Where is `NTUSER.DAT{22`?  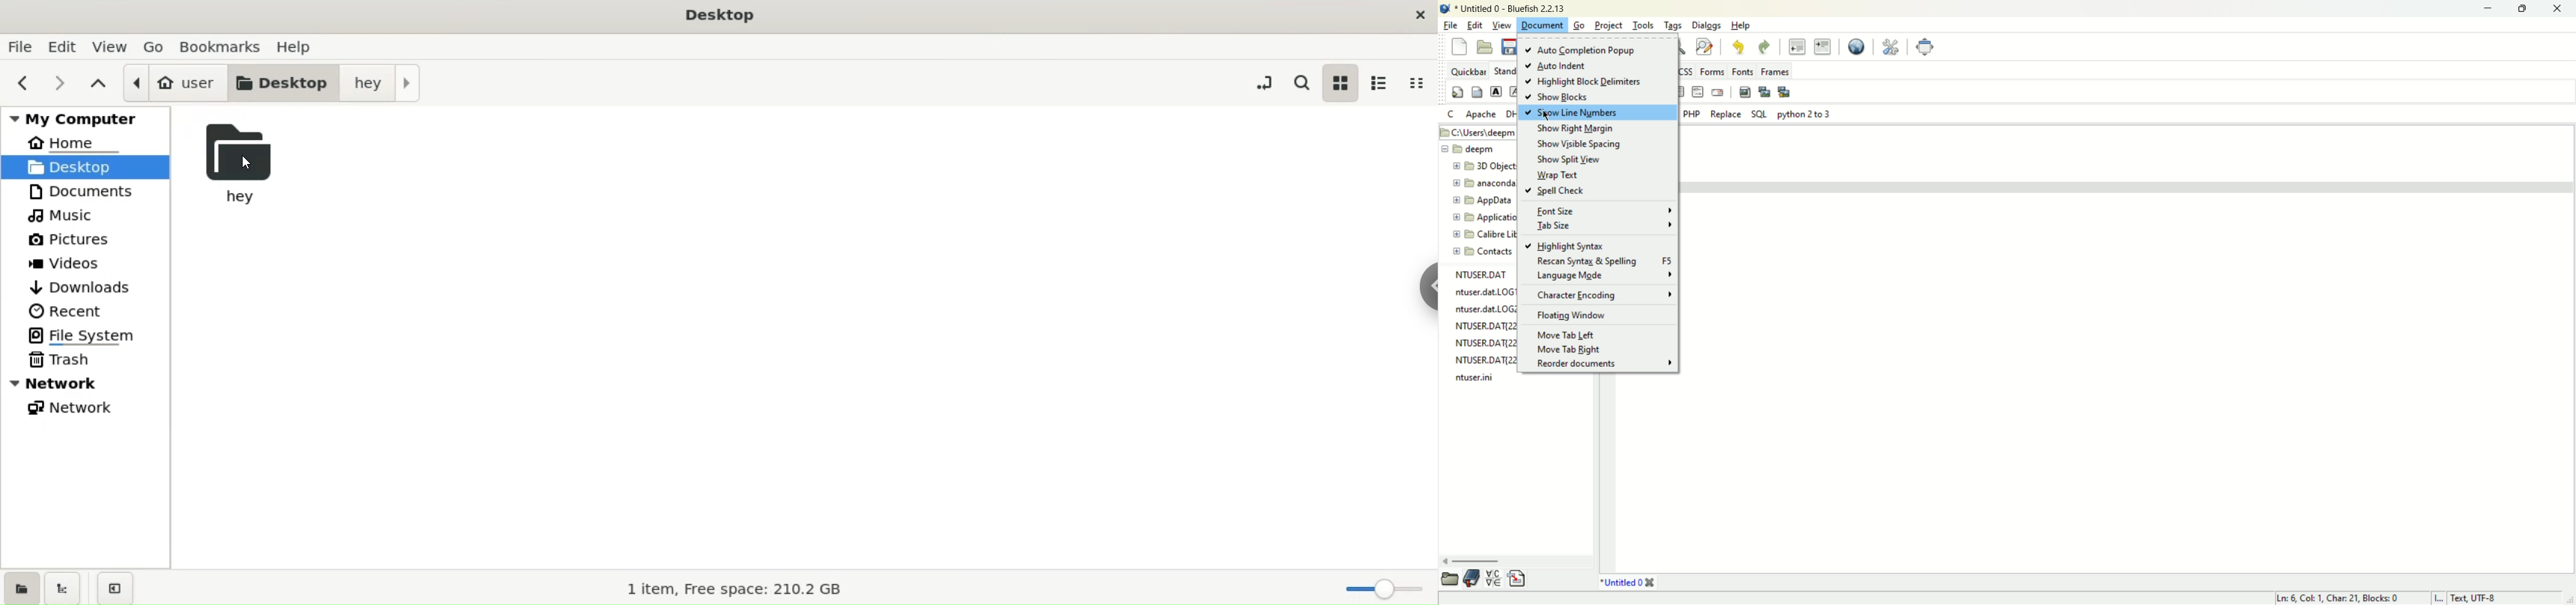
NTUSER.DAT{22 is located at coordinates (1484, 359).